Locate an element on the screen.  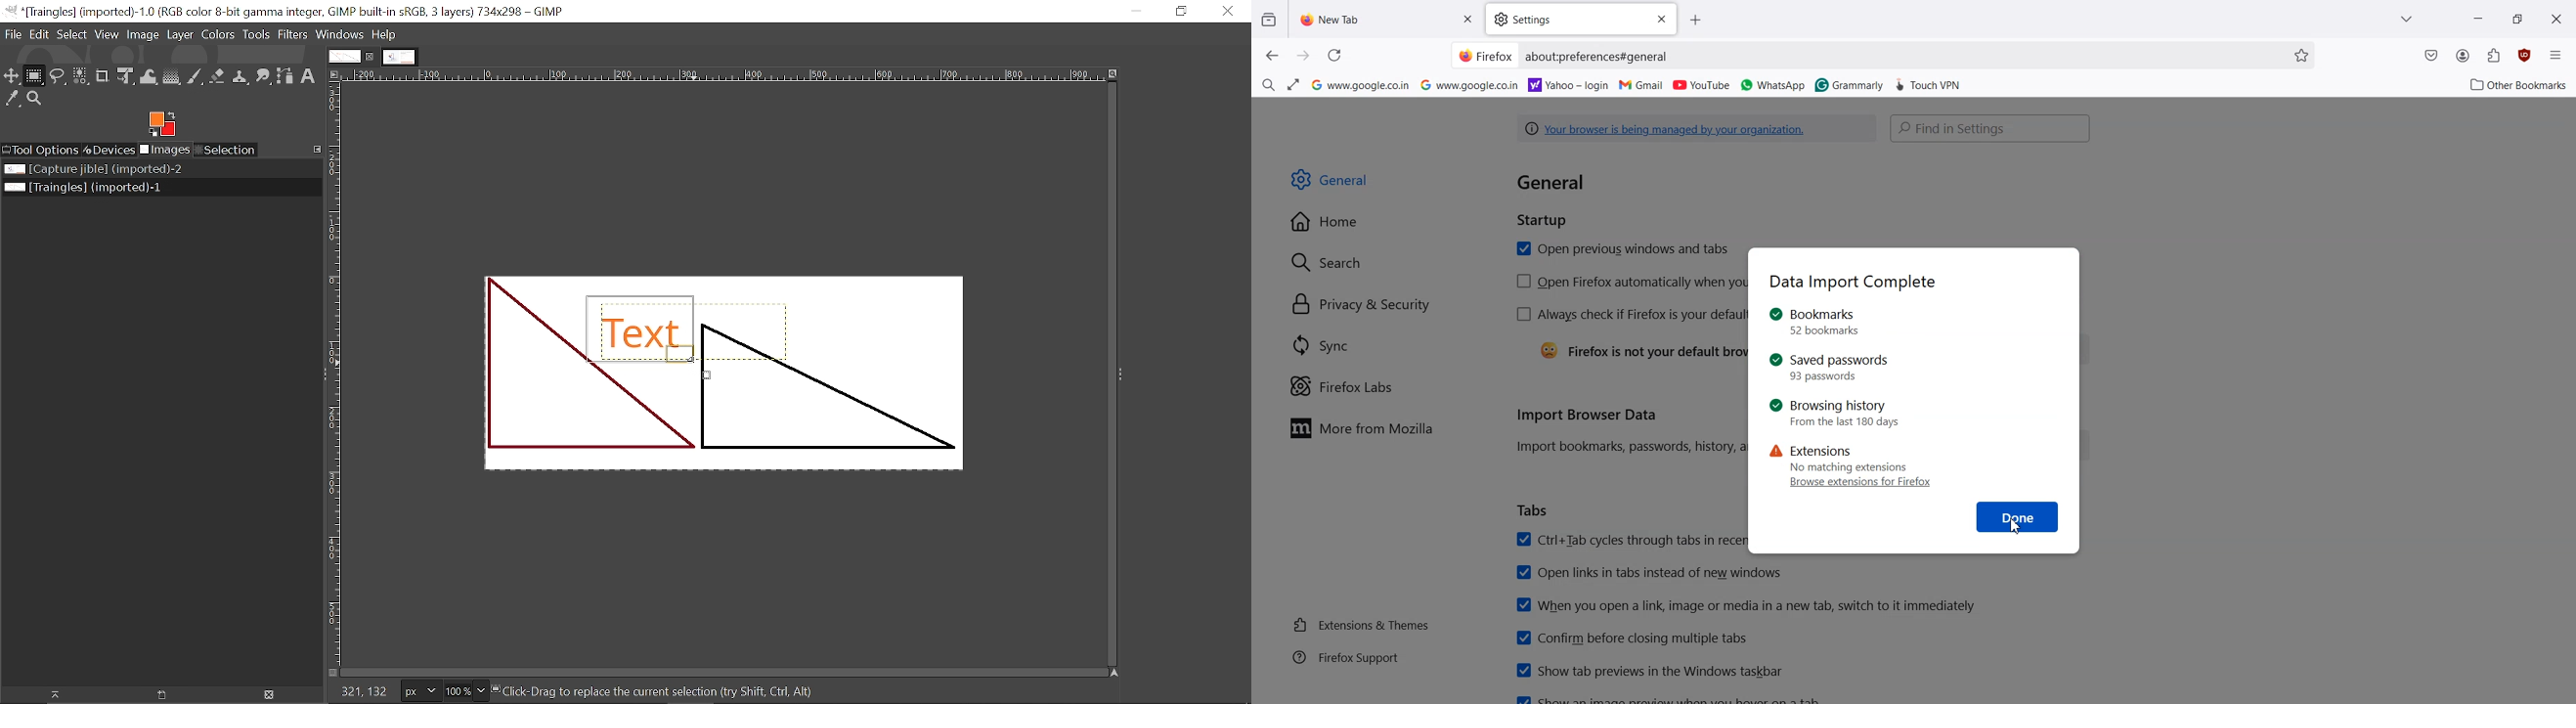
Selection is located at coordinates (227, 150).